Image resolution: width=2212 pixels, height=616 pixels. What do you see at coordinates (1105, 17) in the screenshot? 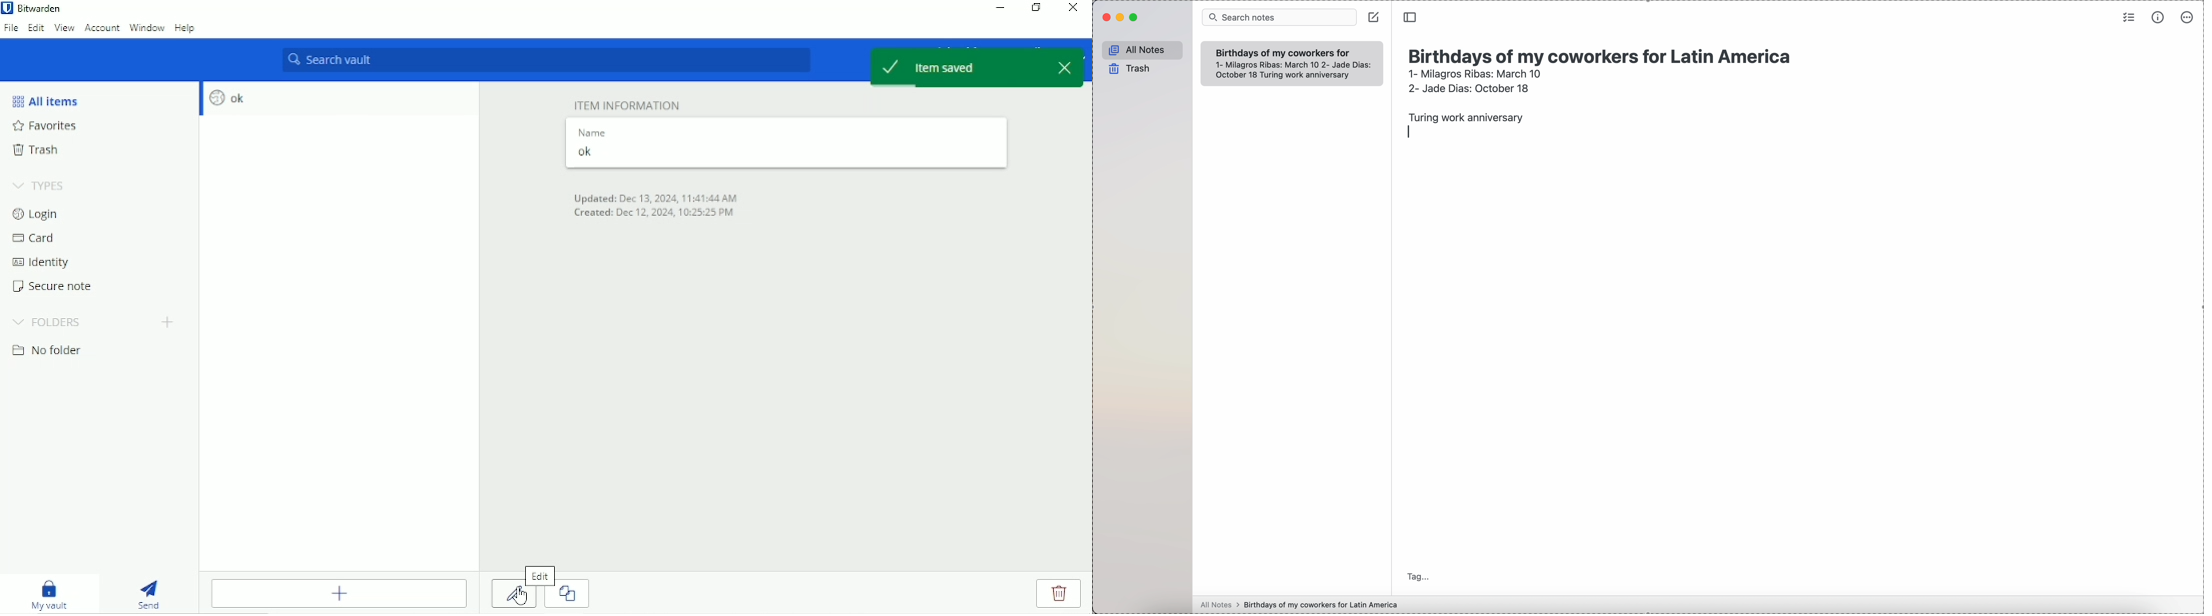
I see `close Simplenote` at bounding box center [1105, 17].